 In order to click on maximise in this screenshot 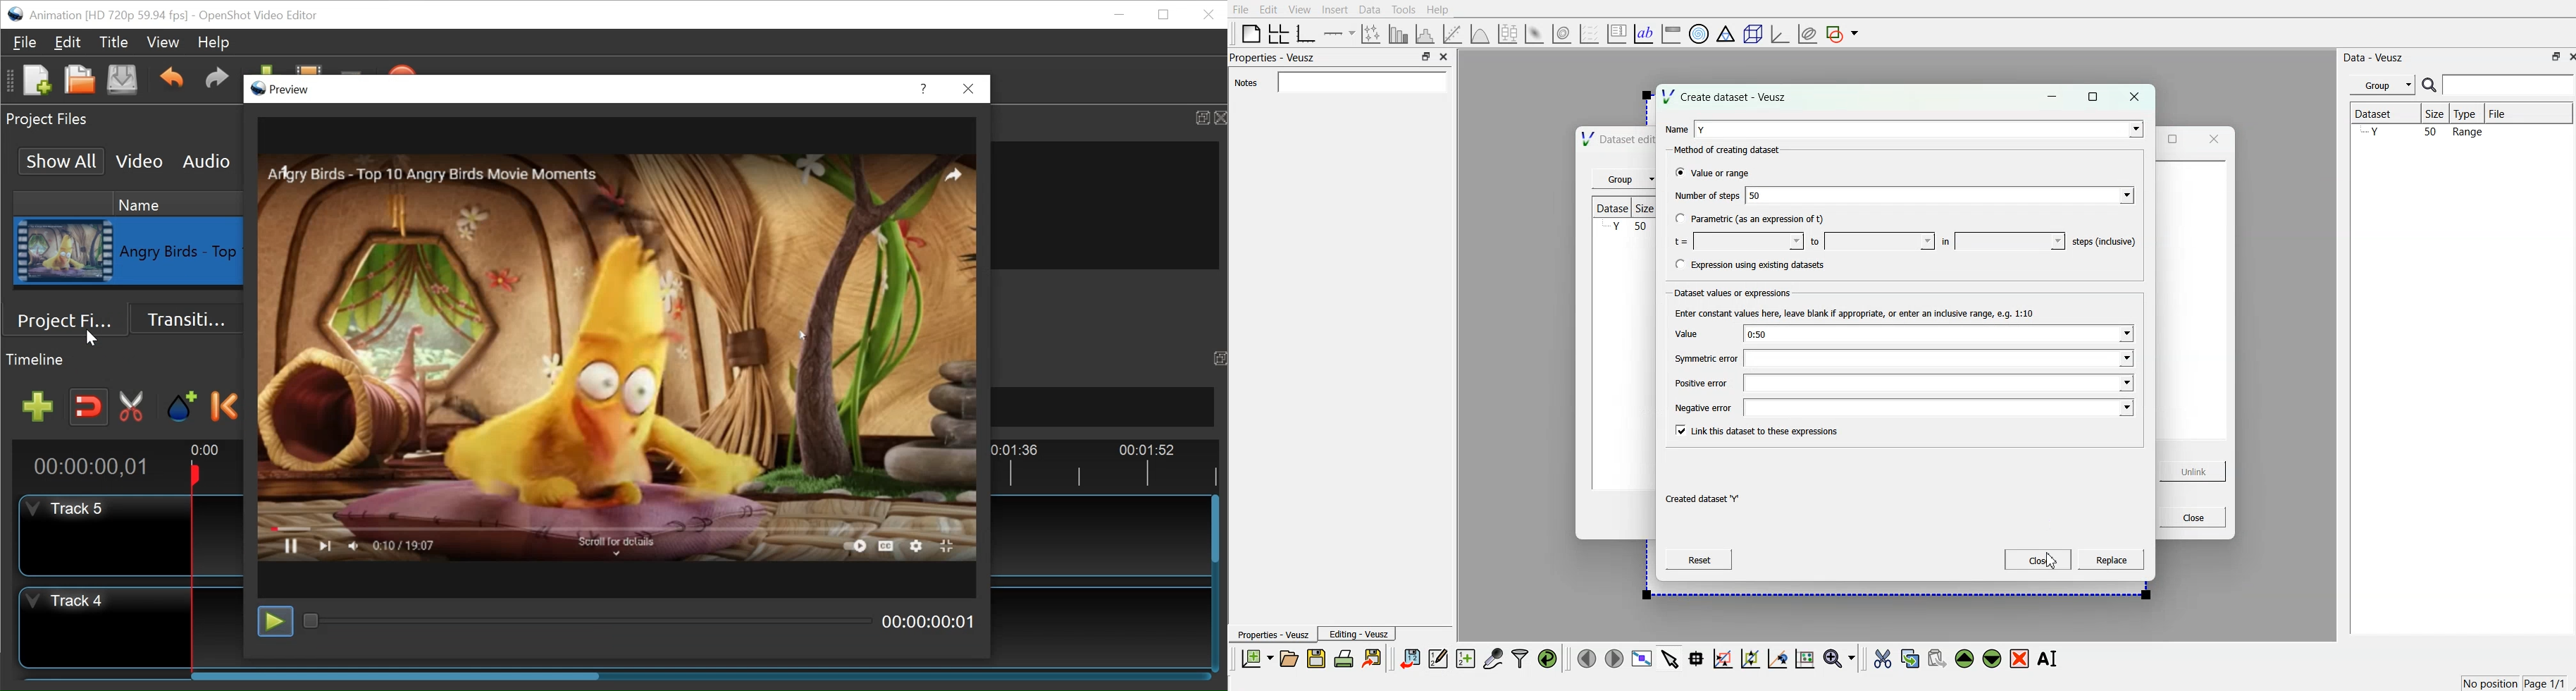, I will do `click(2173, 138)`.